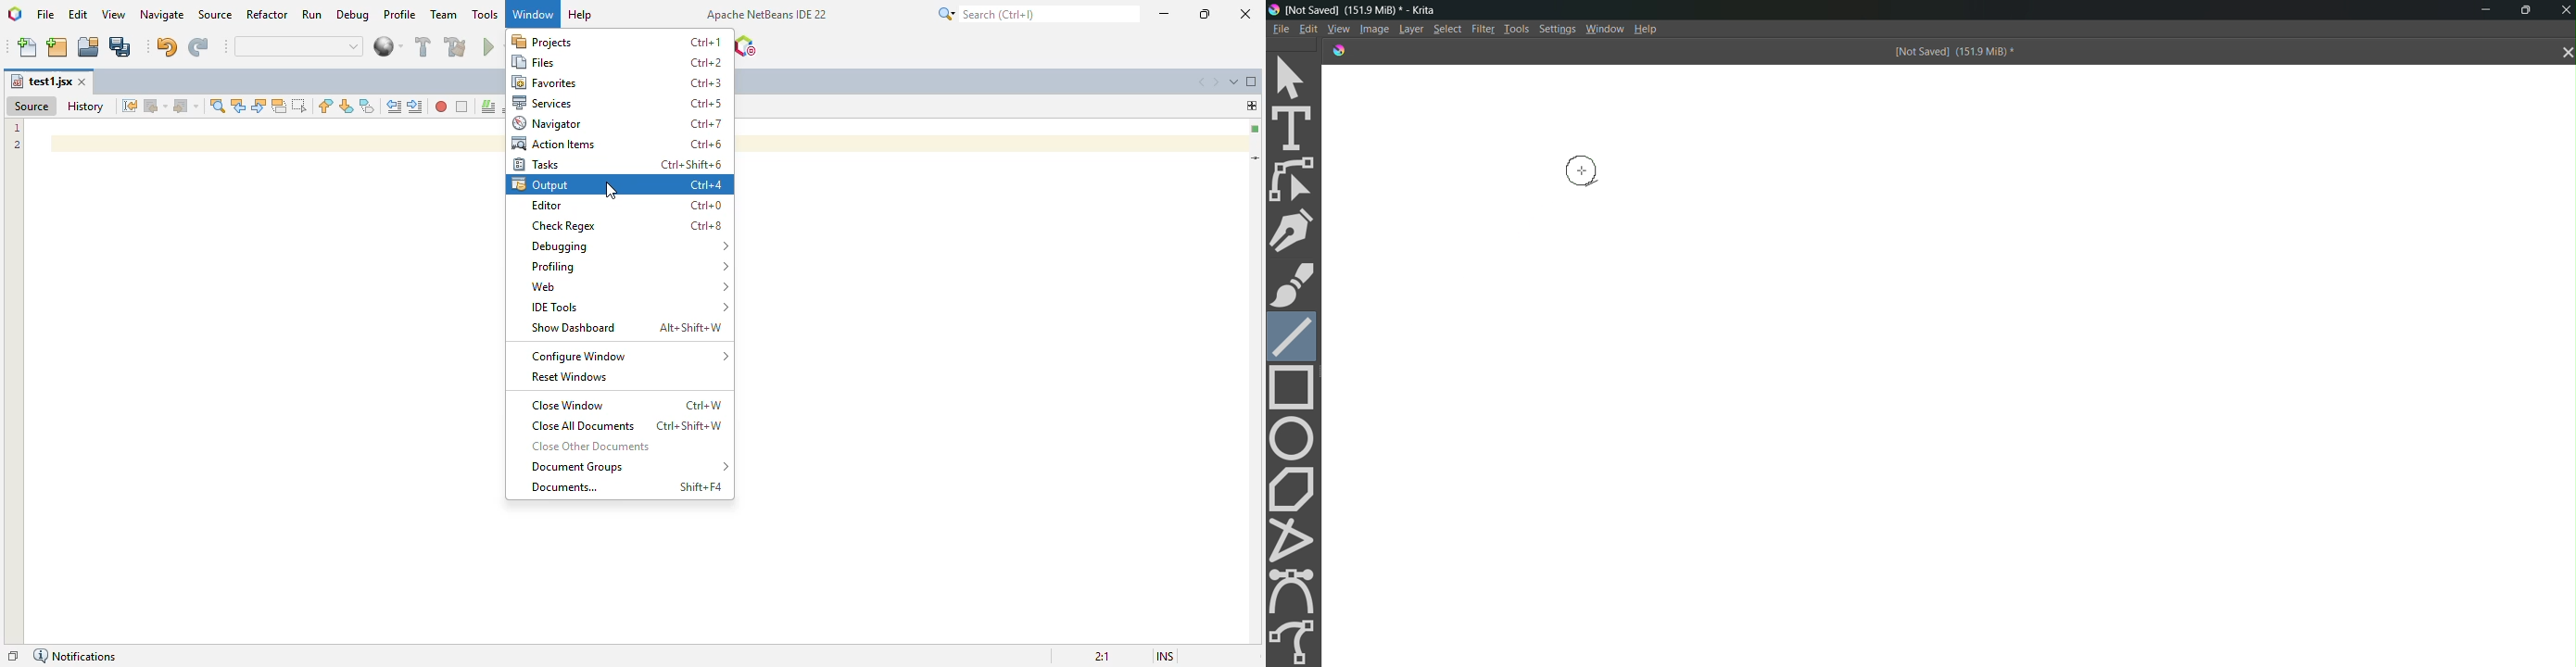 This screenshot has height=672, width=2576. Describe the element at coordinates (1370, 10) in the screenshot. I see `[Not Saved] (151.9 MiB) * - Krita` at that location.